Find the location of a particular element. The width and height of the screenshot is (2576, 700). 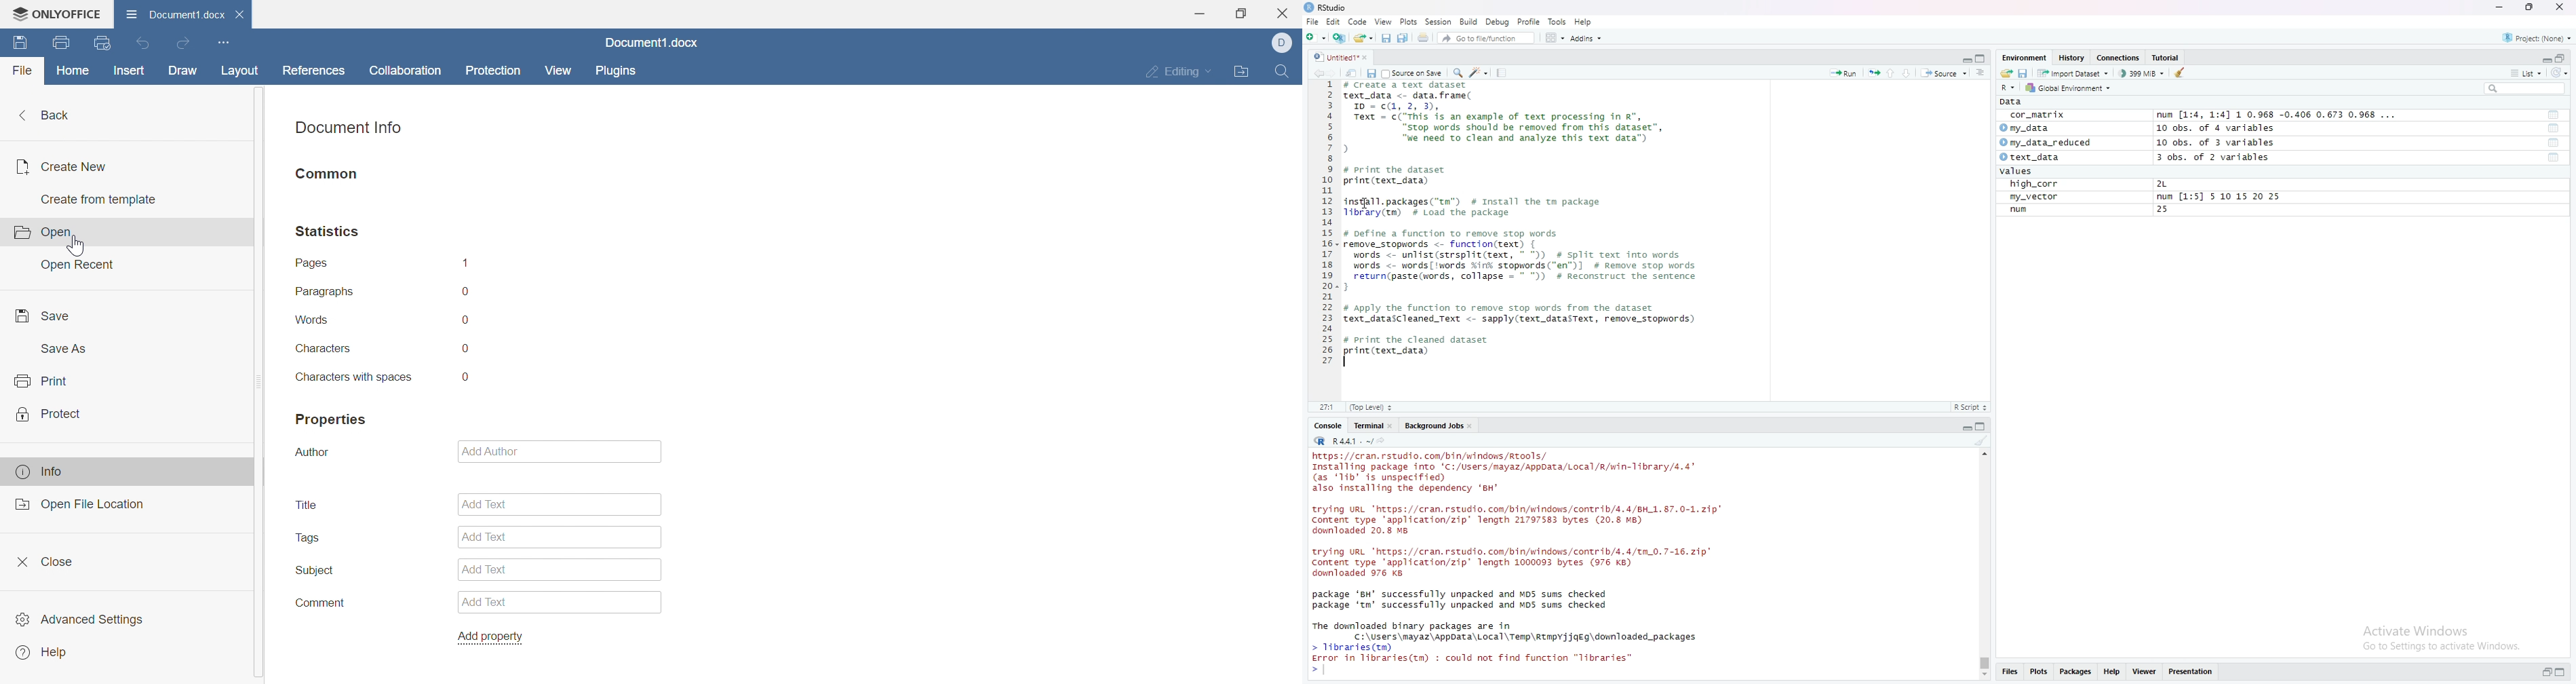

expand is located at coordinates (2545, 671).